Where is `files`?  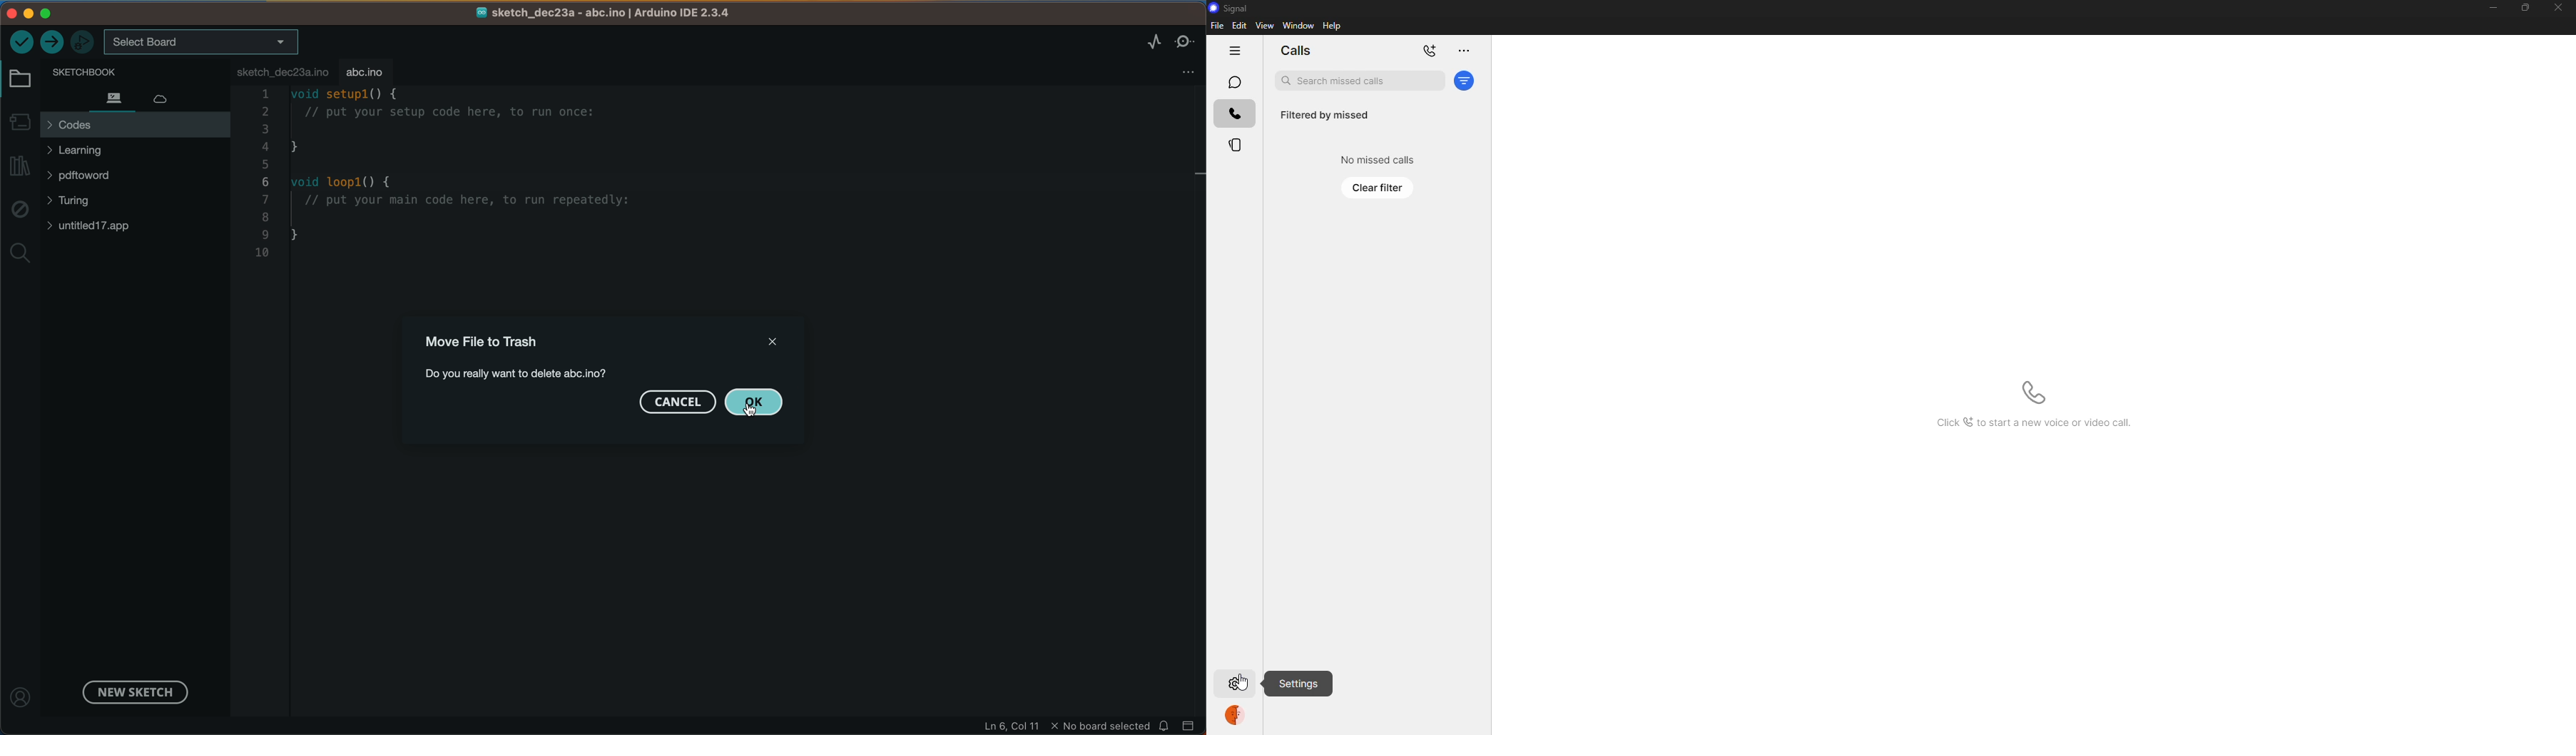 files is located at coordinates (112, 97).